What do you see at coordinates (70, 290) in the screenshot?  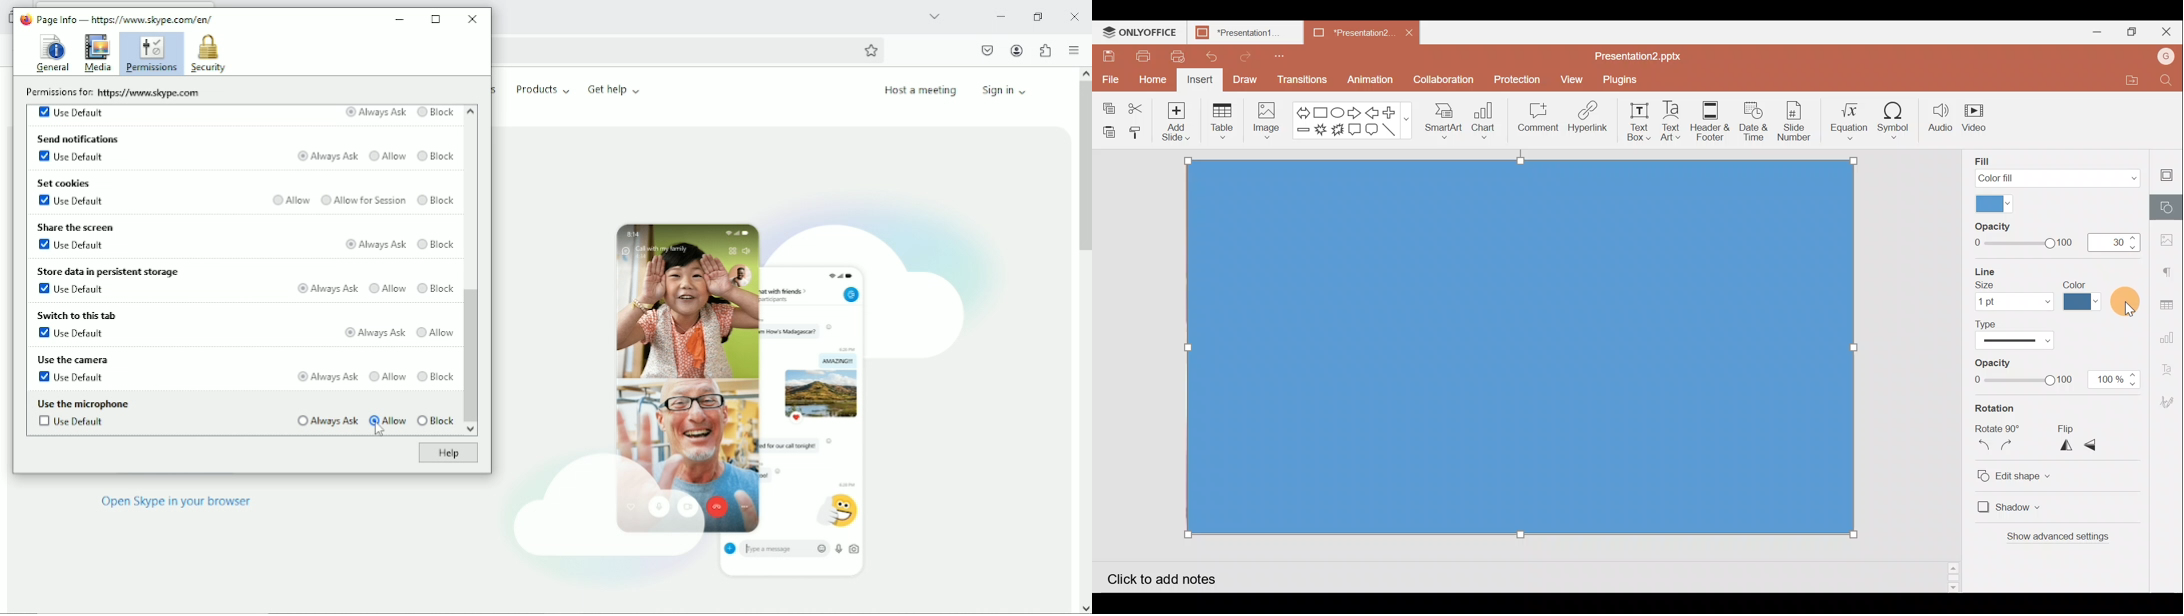 I see `Use default` at bounding box center [70, 290].